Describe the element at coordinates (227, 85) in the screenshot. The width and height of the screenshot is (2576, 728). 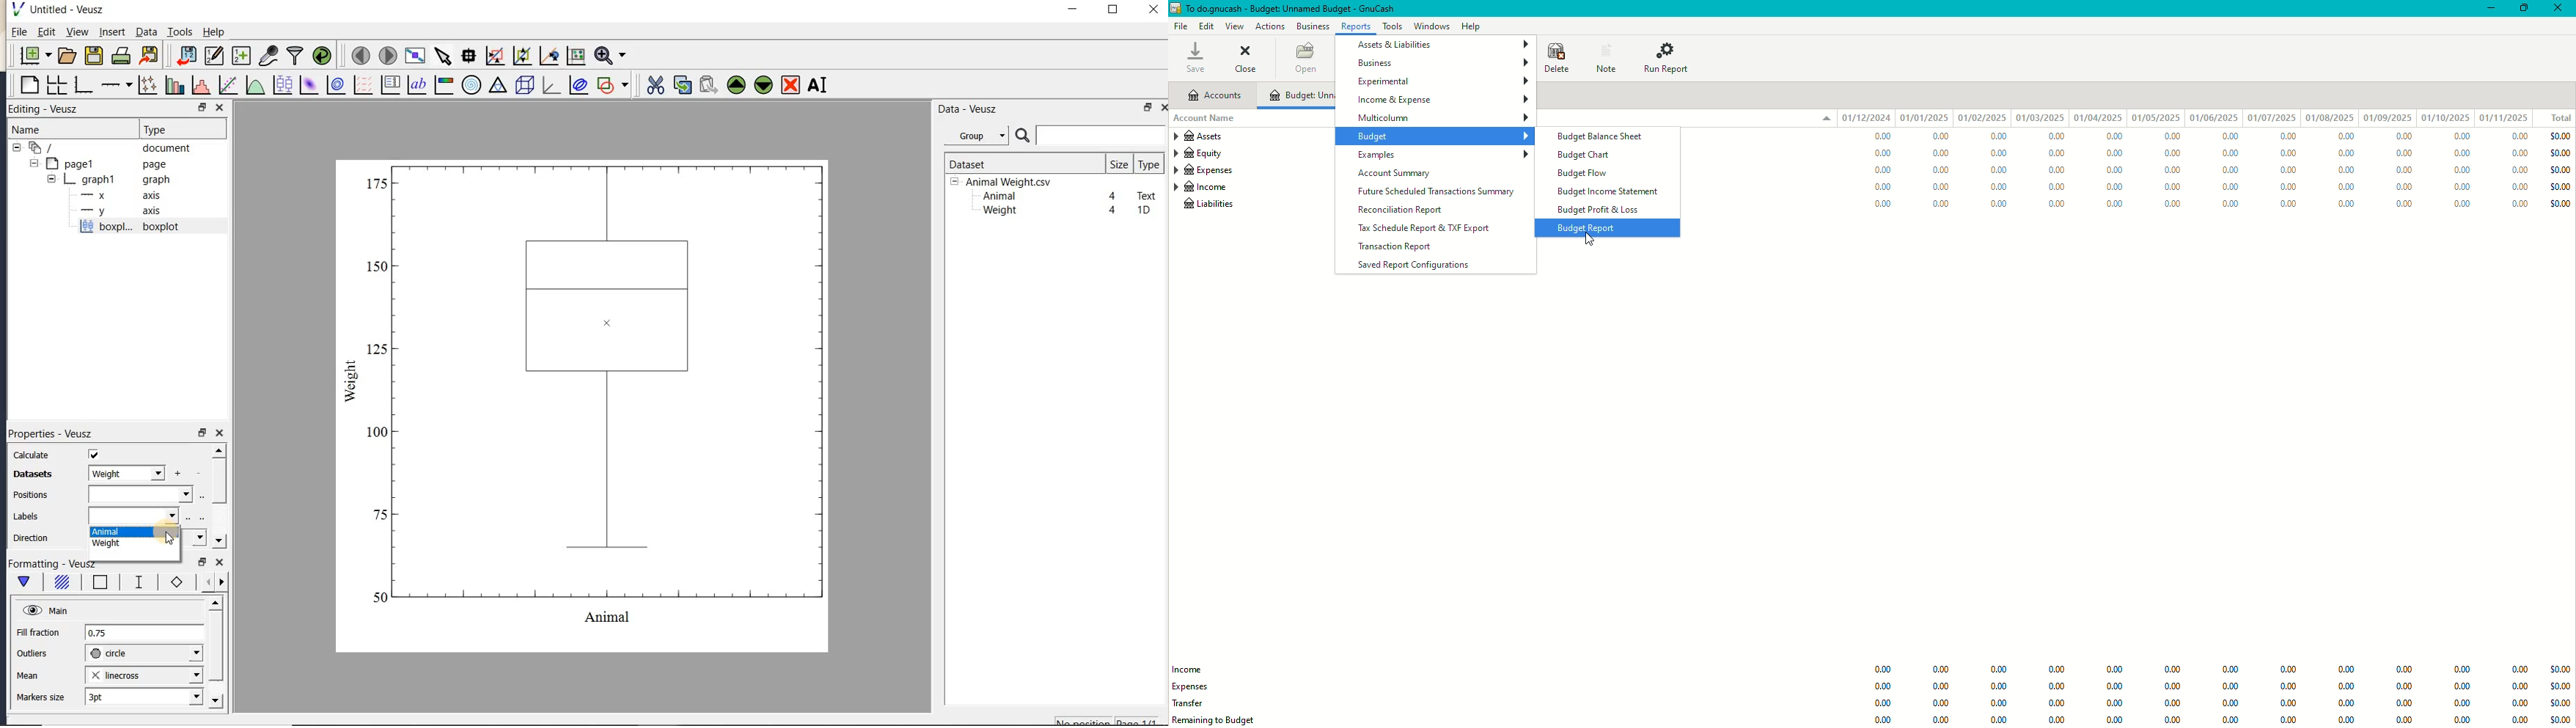
I see `fit a function to data` at that location.